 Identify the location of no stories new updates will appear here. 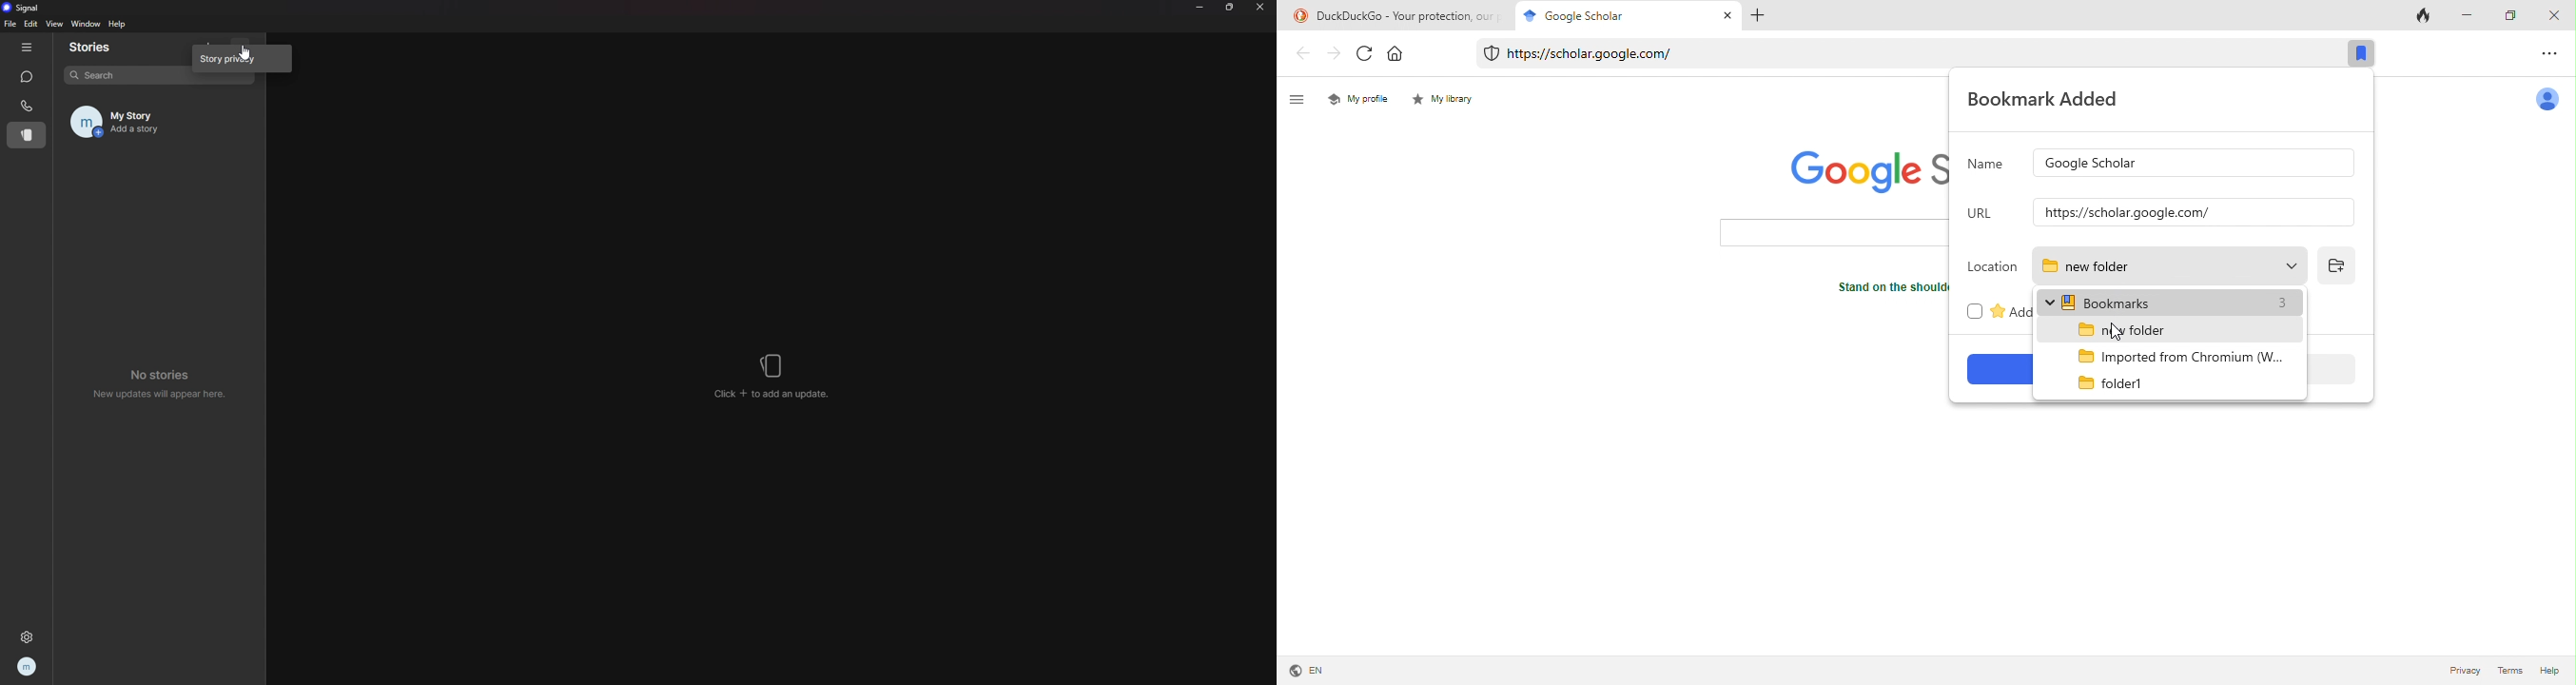
(161, 382).